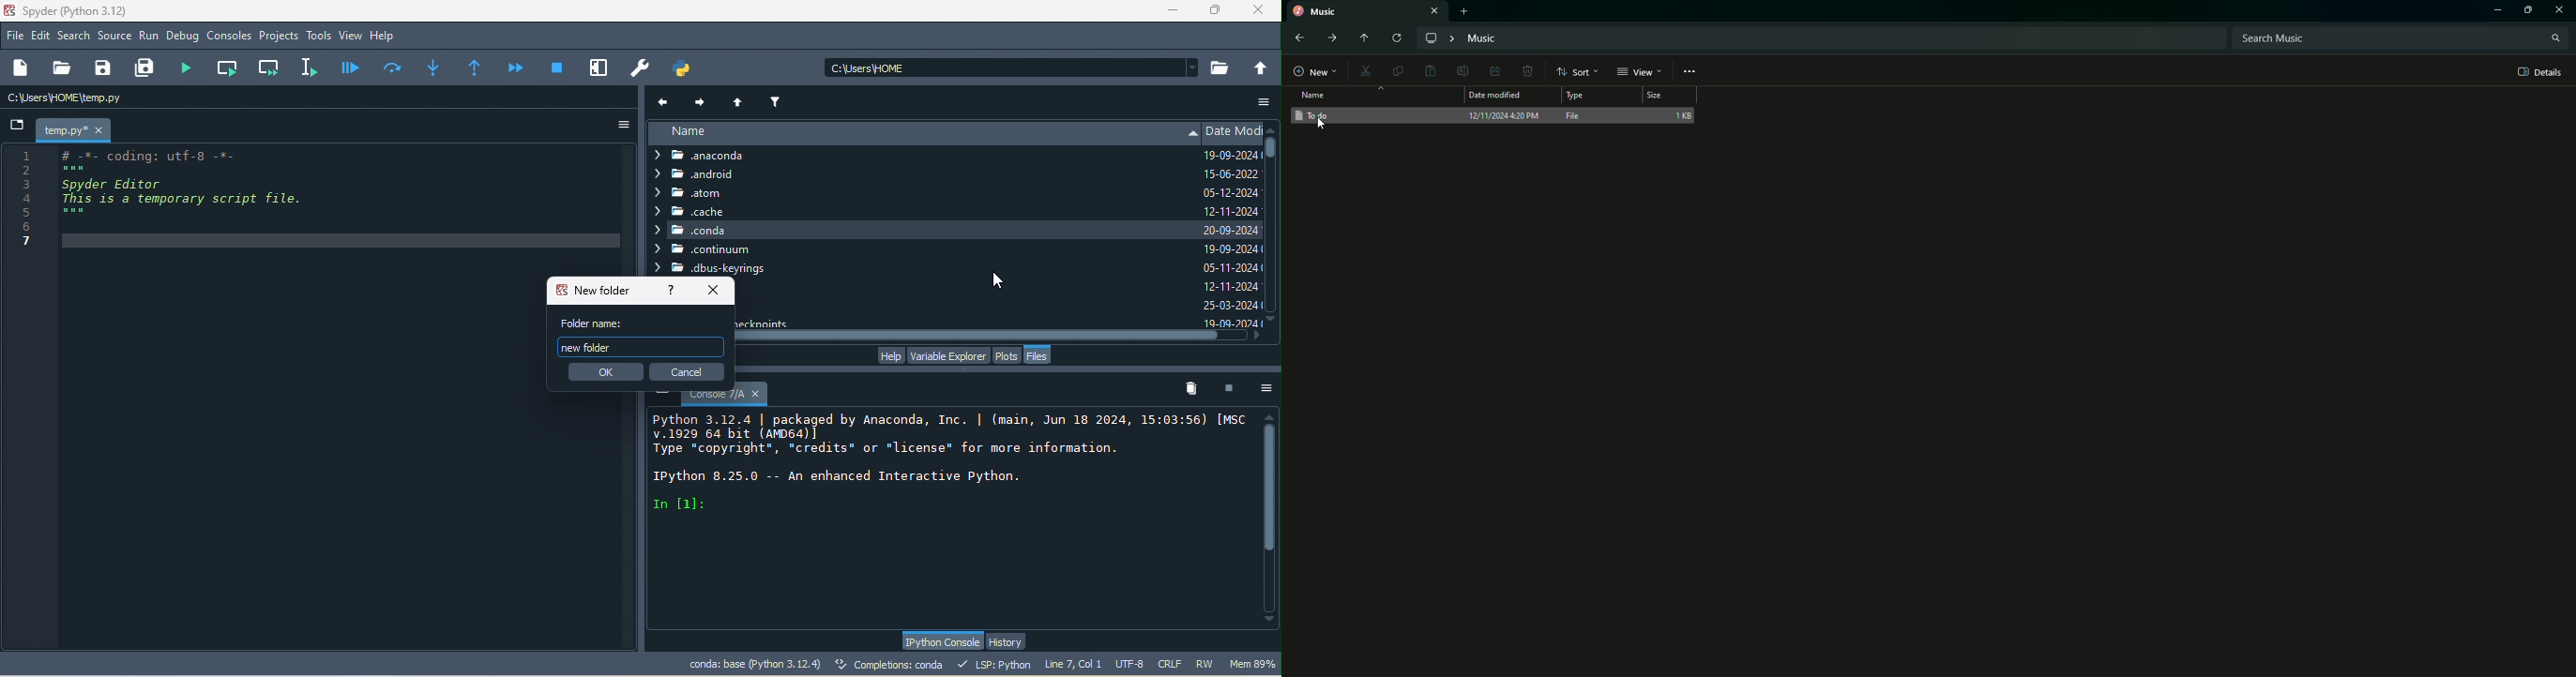 This screenshot has width=2576, height=700. I want to click on rw, so click(1206, 664).